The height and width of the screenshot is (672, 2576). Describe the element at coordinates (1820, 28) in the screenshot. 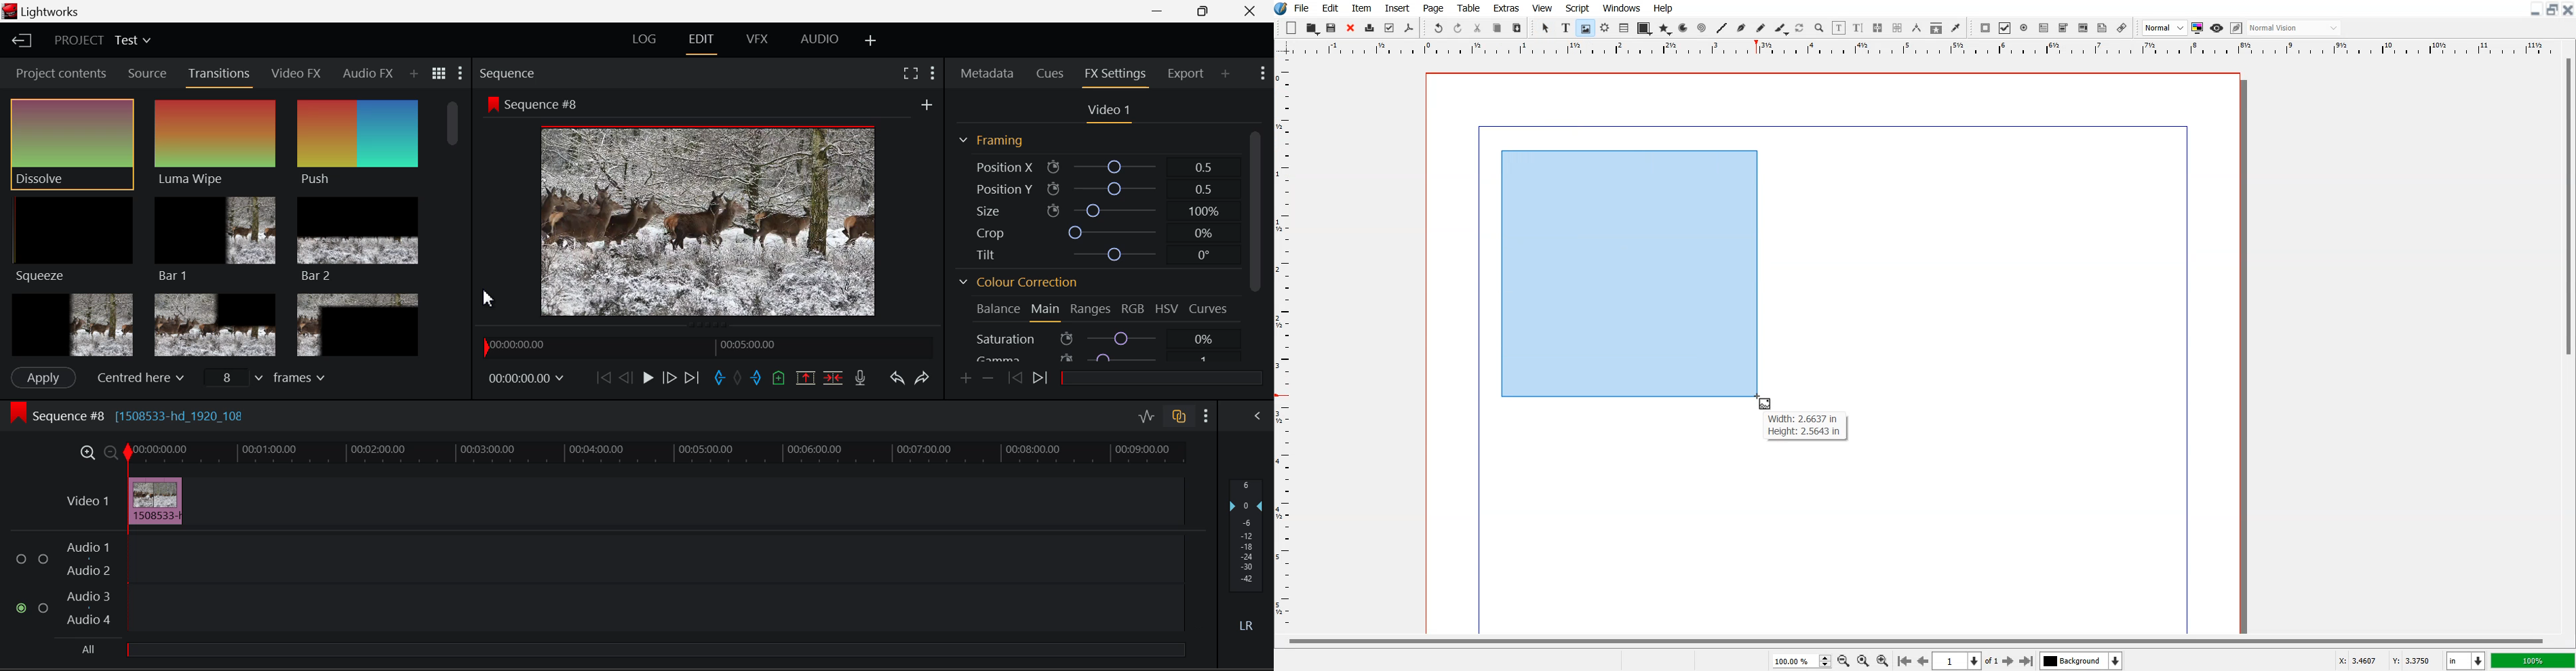

I see `Zoom in or Out` at that location.